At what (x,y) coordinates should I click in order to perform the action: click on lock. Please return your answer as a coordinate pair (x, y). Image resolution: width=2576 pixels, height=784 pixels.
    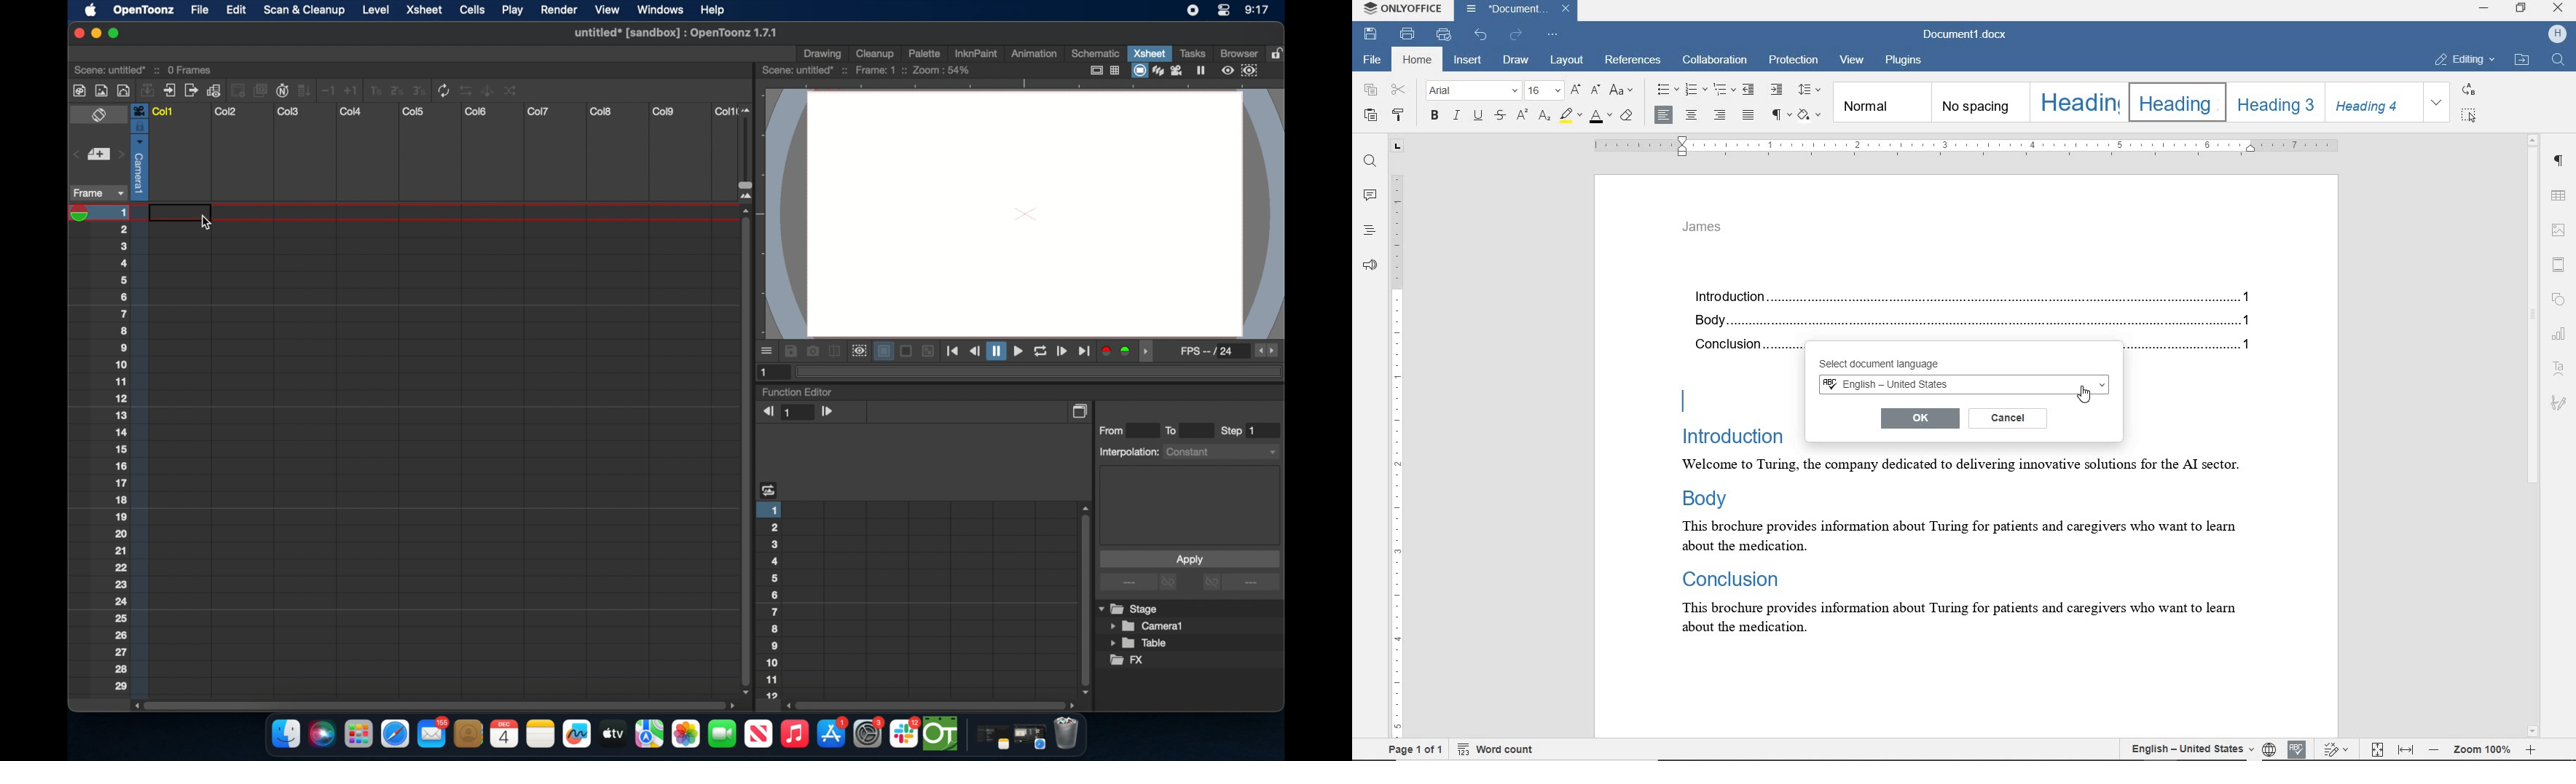
    Looking at the image, I should click on (1279, 52).